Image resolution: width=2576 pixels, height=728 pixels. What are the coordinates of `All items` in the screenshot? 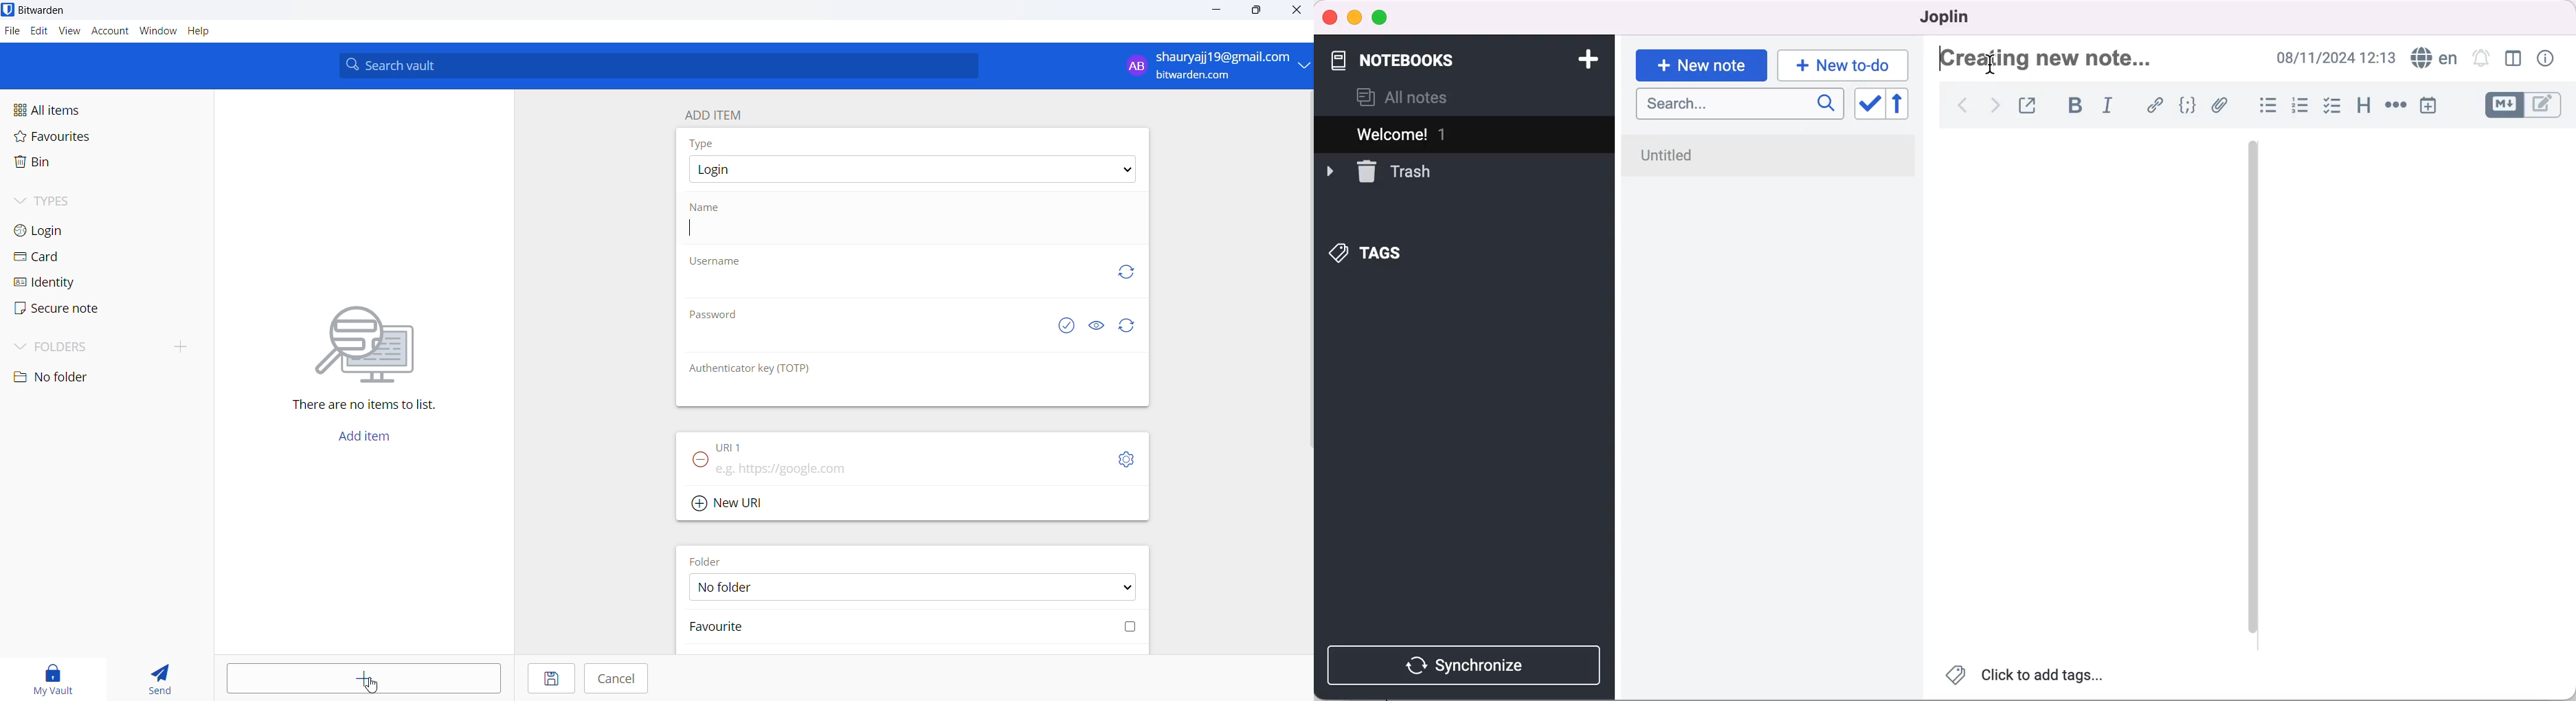 It's located at (78, 109).